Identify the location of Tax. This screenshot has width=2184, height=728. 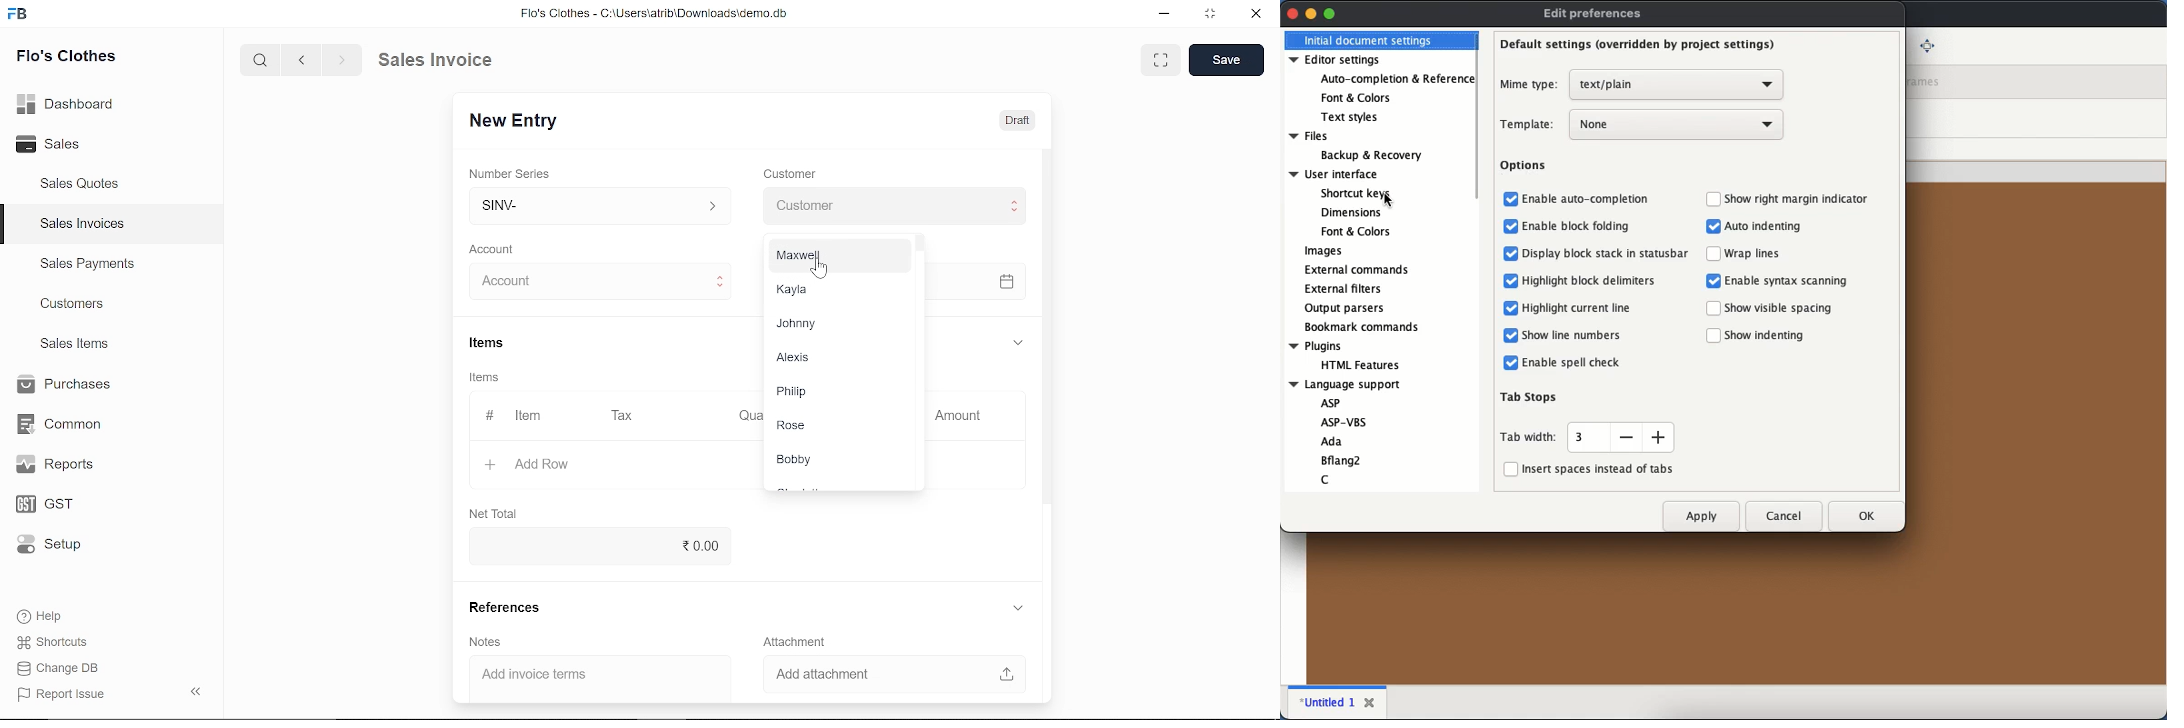
(626, 416).